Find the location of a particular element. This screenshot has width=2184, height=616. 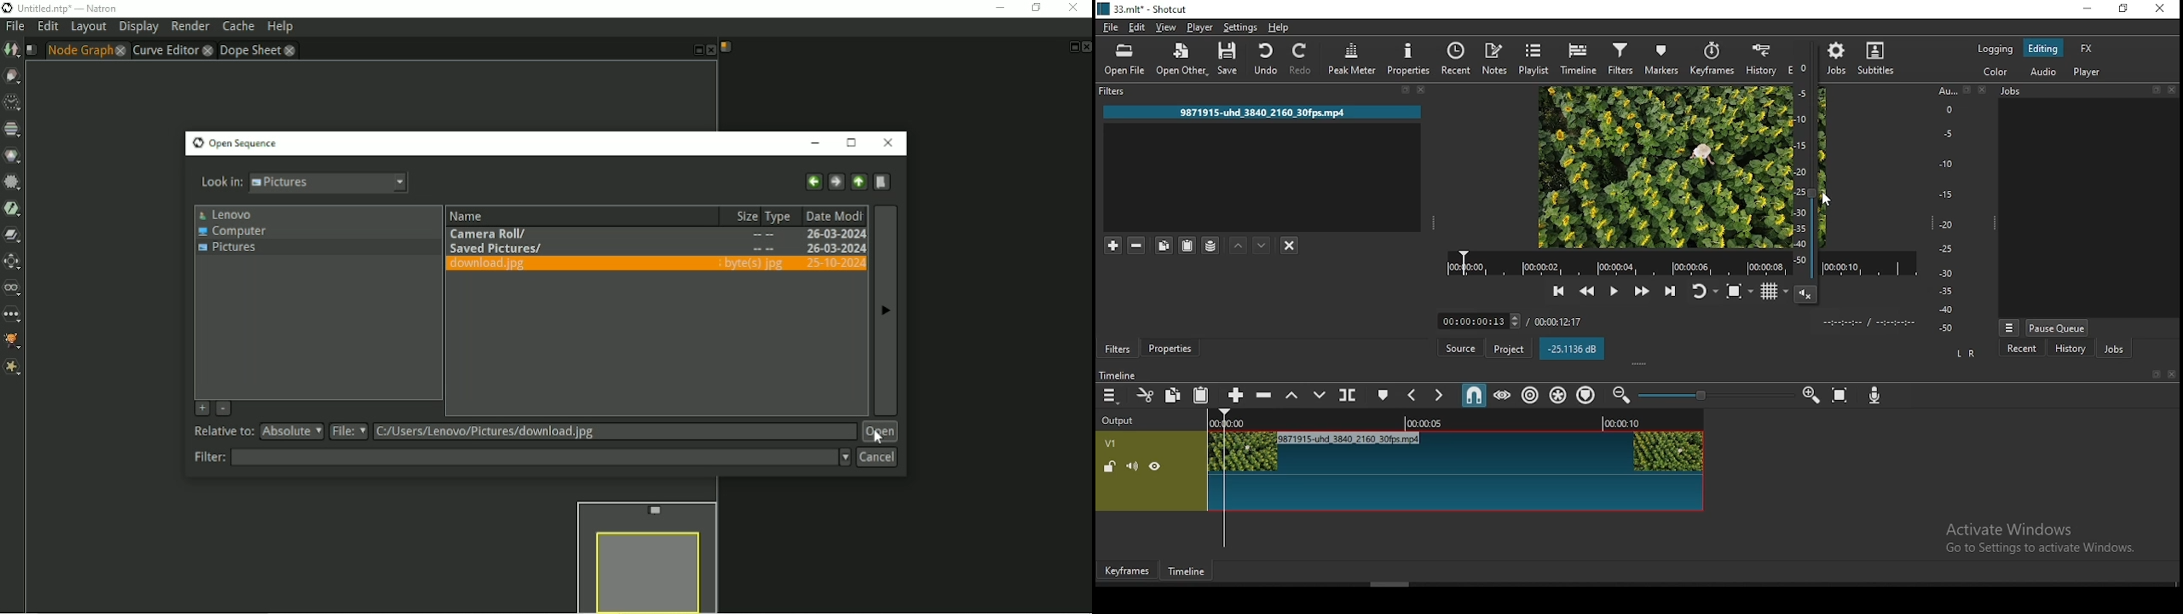

open other is located at coordinates (1183, 60).